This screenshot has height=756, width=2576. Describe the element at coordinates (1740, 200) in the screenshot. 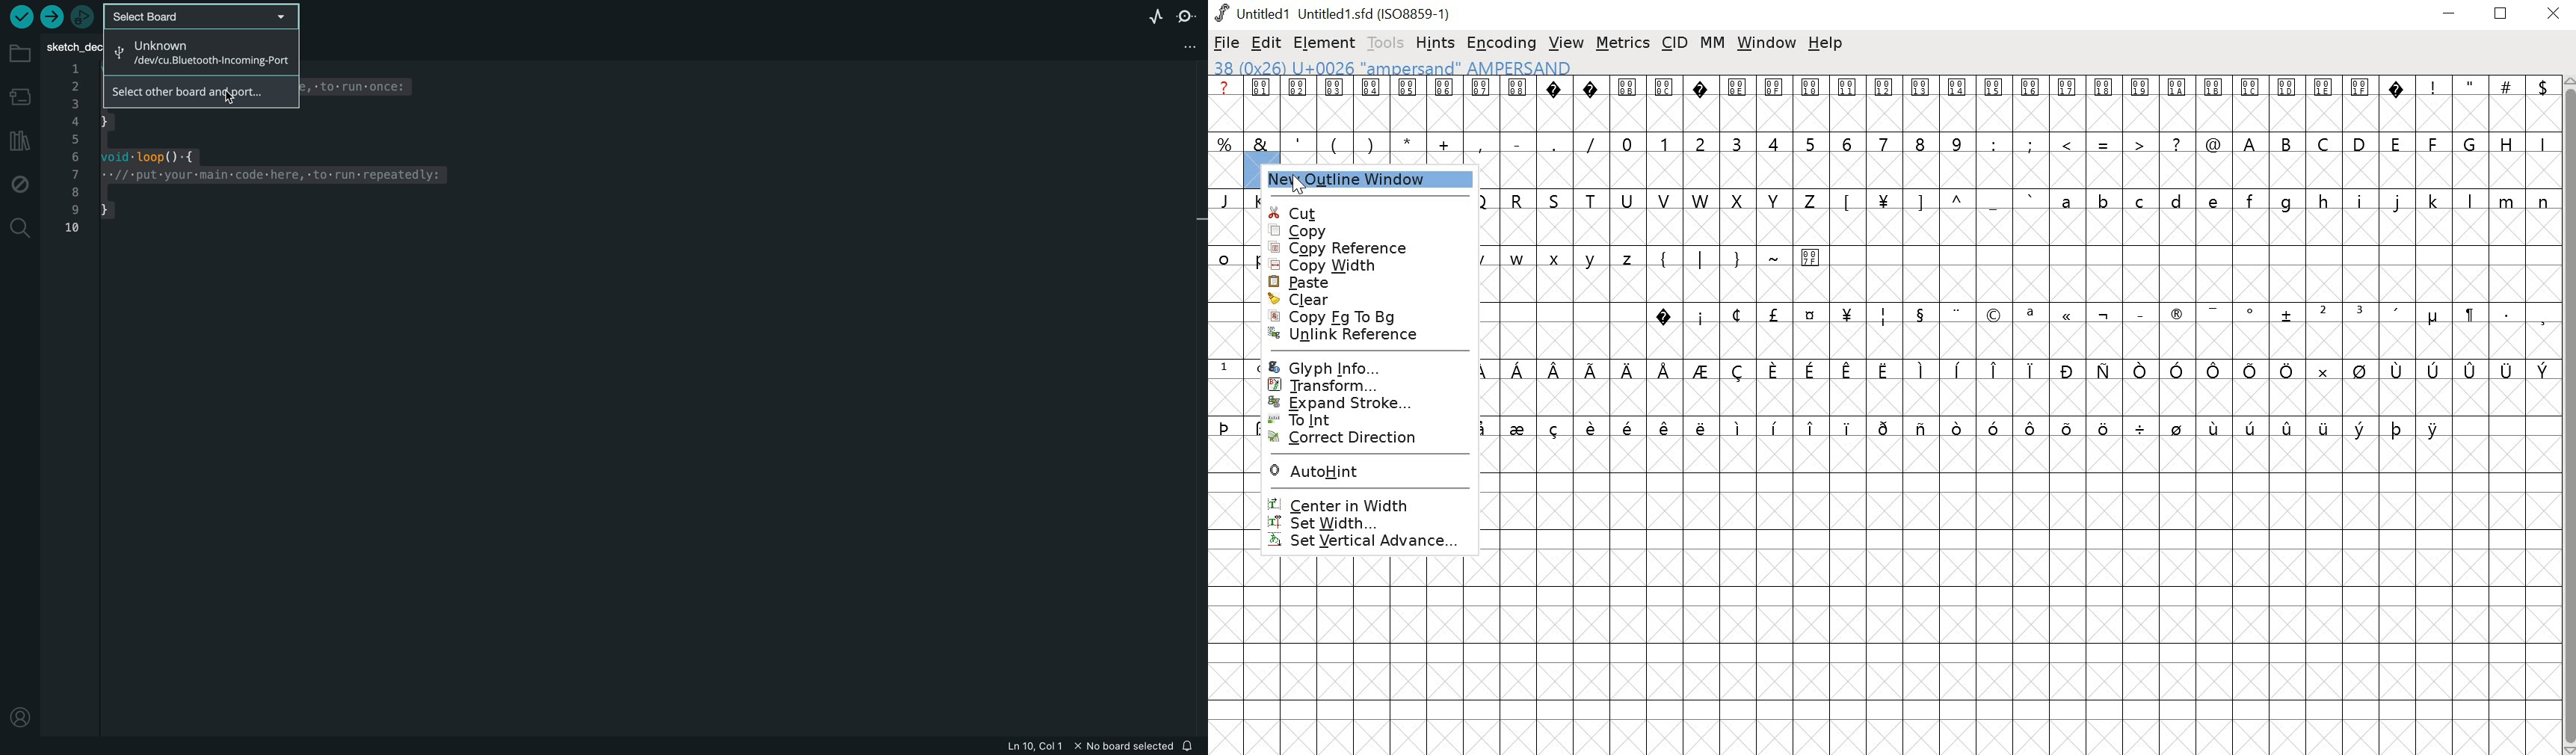

I see `X` at that location.